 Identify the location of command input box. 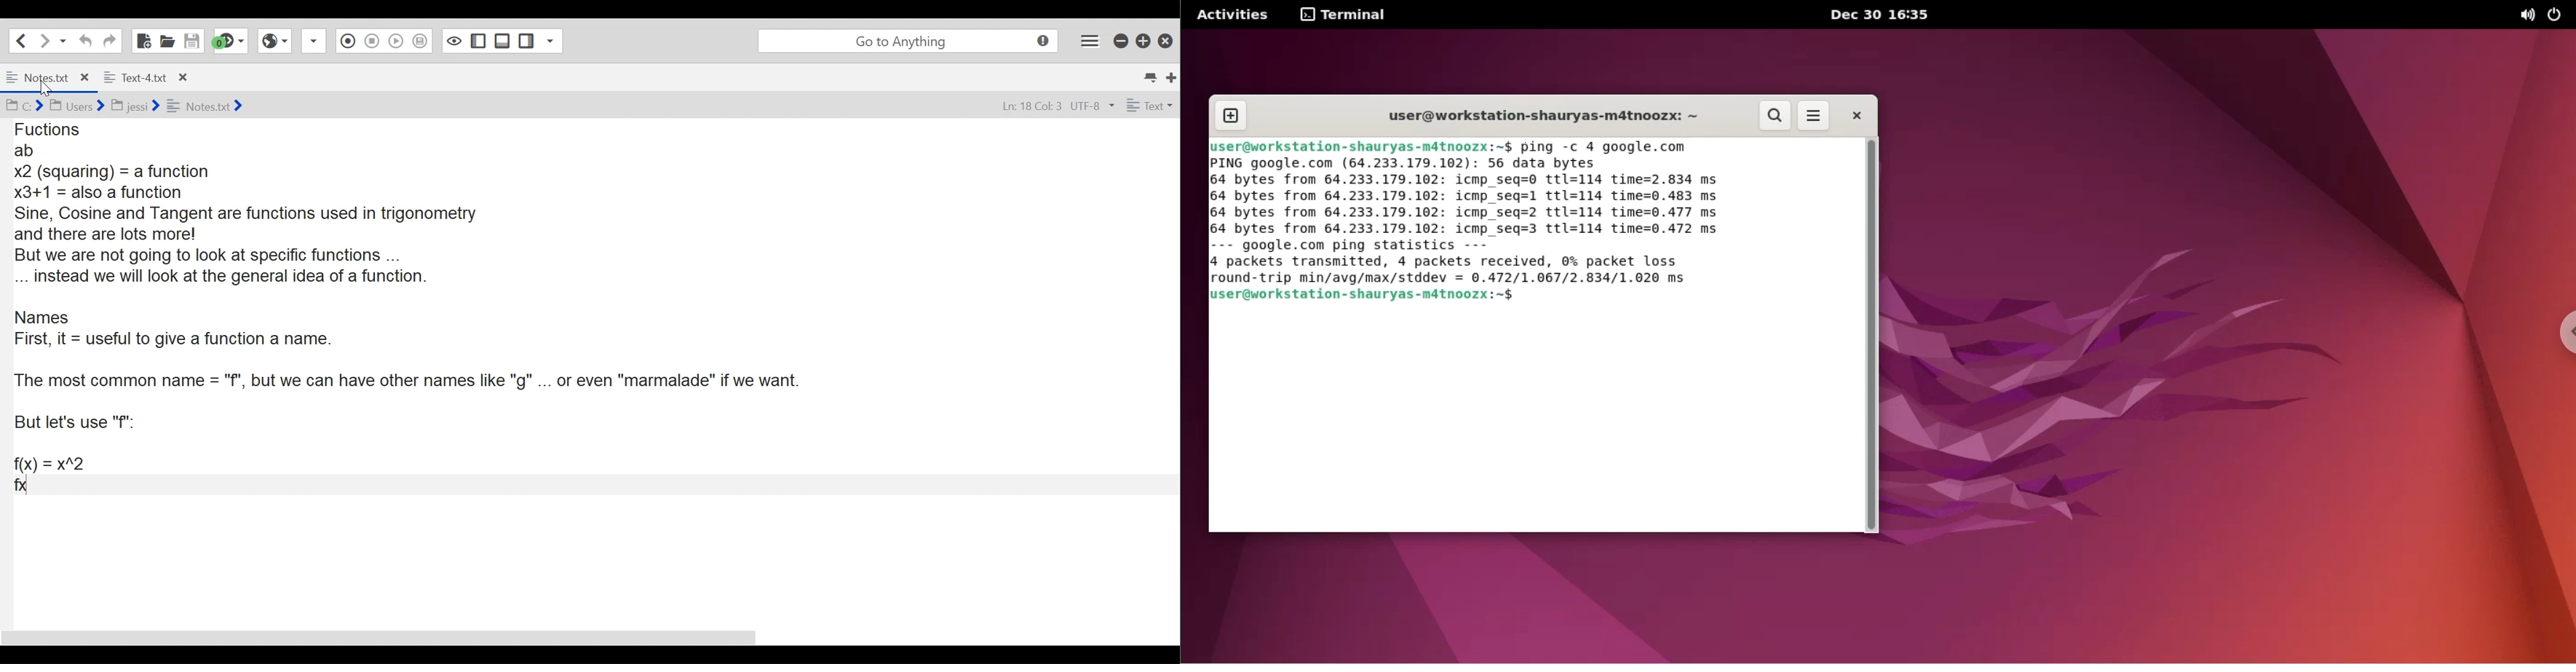
(1531, 419).